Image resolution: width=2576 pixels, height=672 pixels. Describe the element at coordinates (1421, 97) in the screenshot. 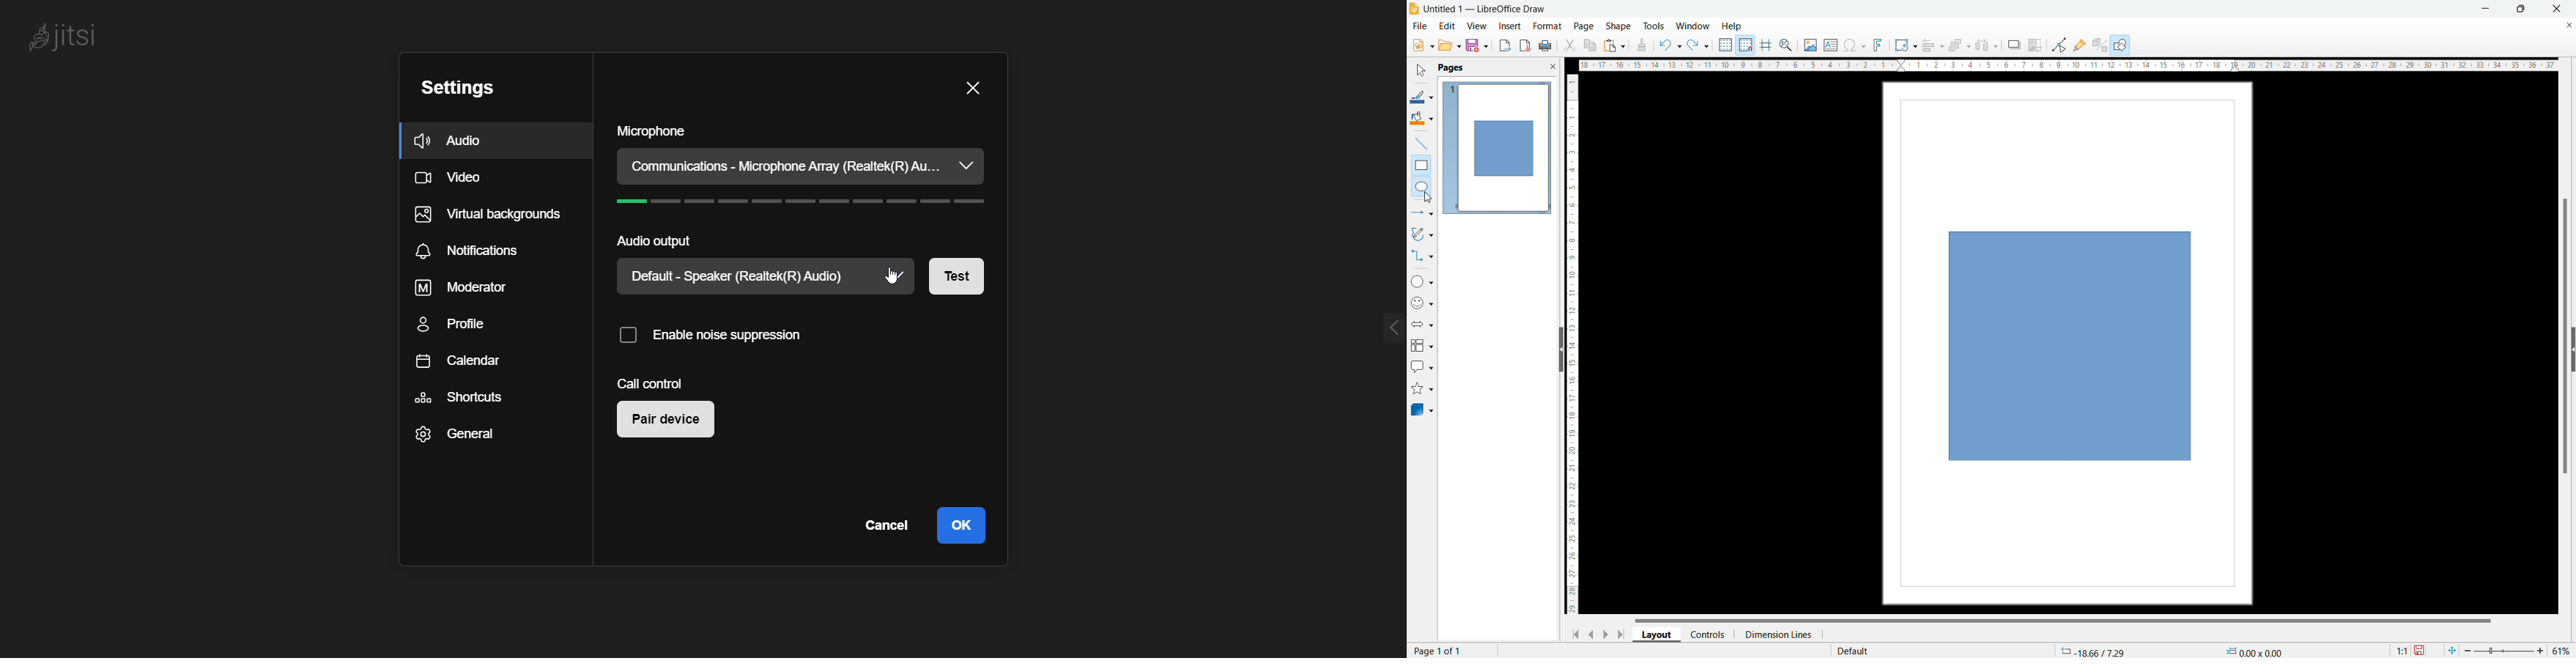

I see `line color` at that location.